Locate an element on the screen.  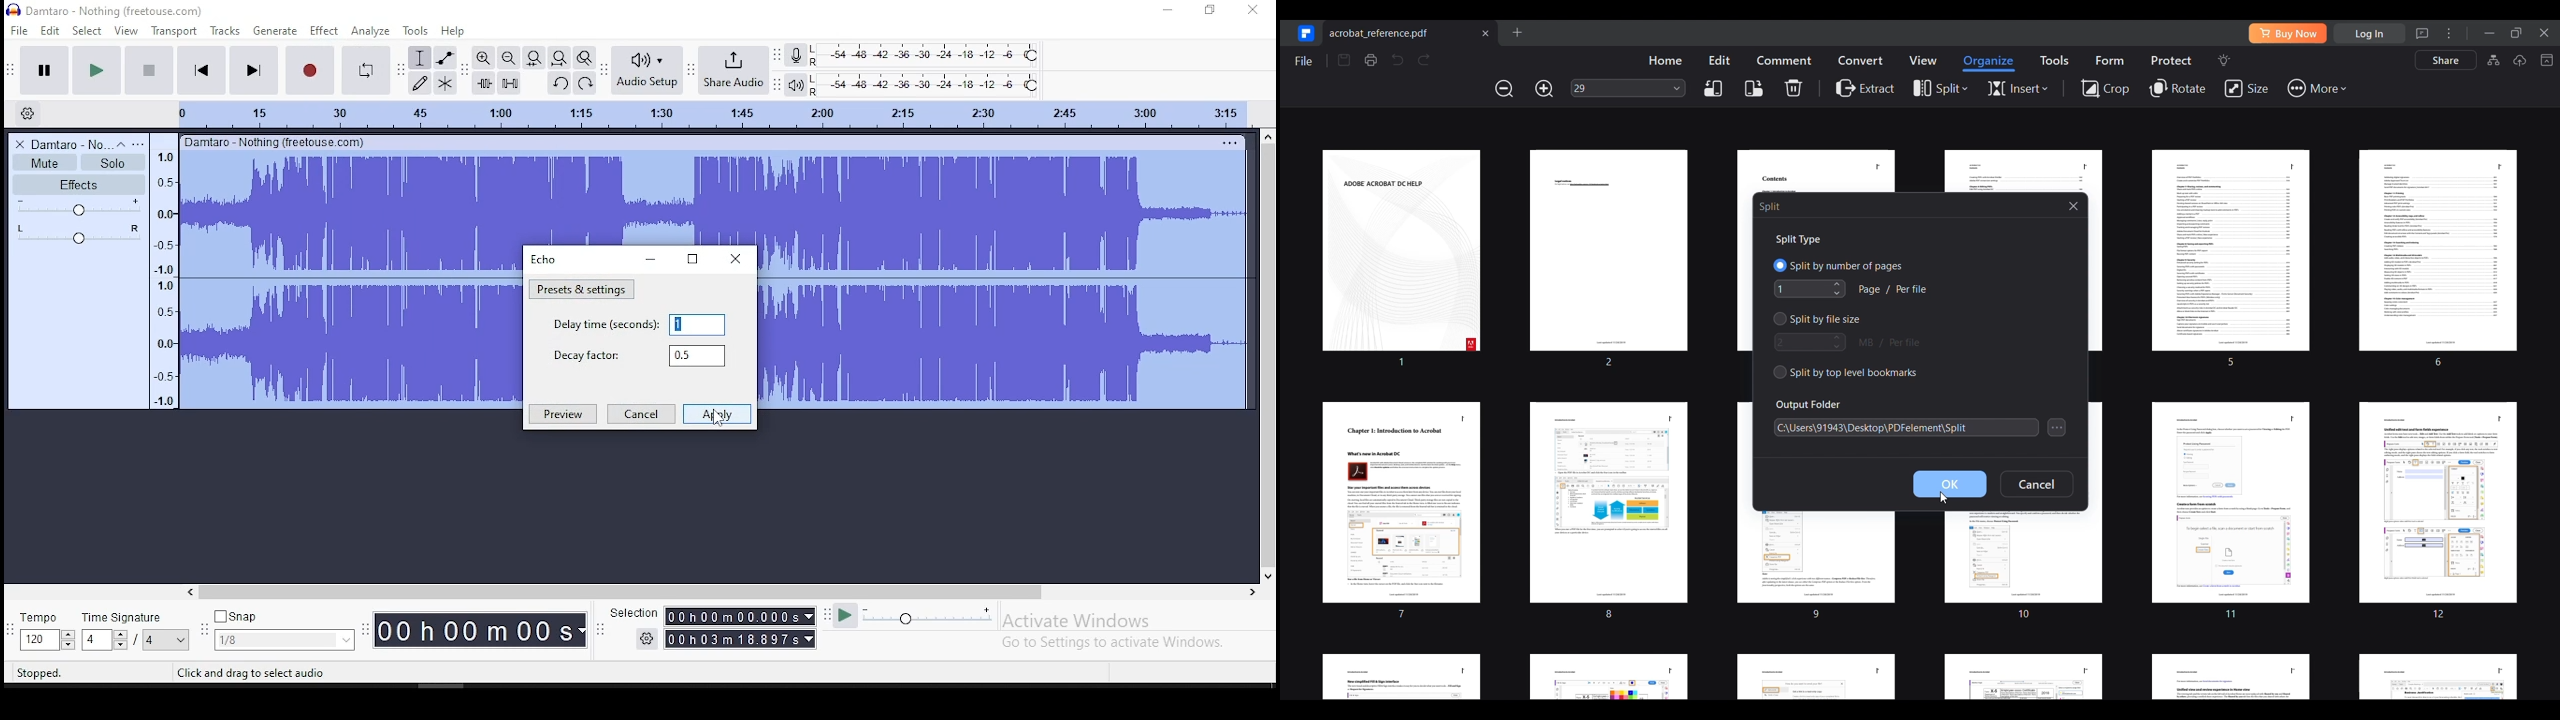
Maximize is located at coordinates (694, 259).